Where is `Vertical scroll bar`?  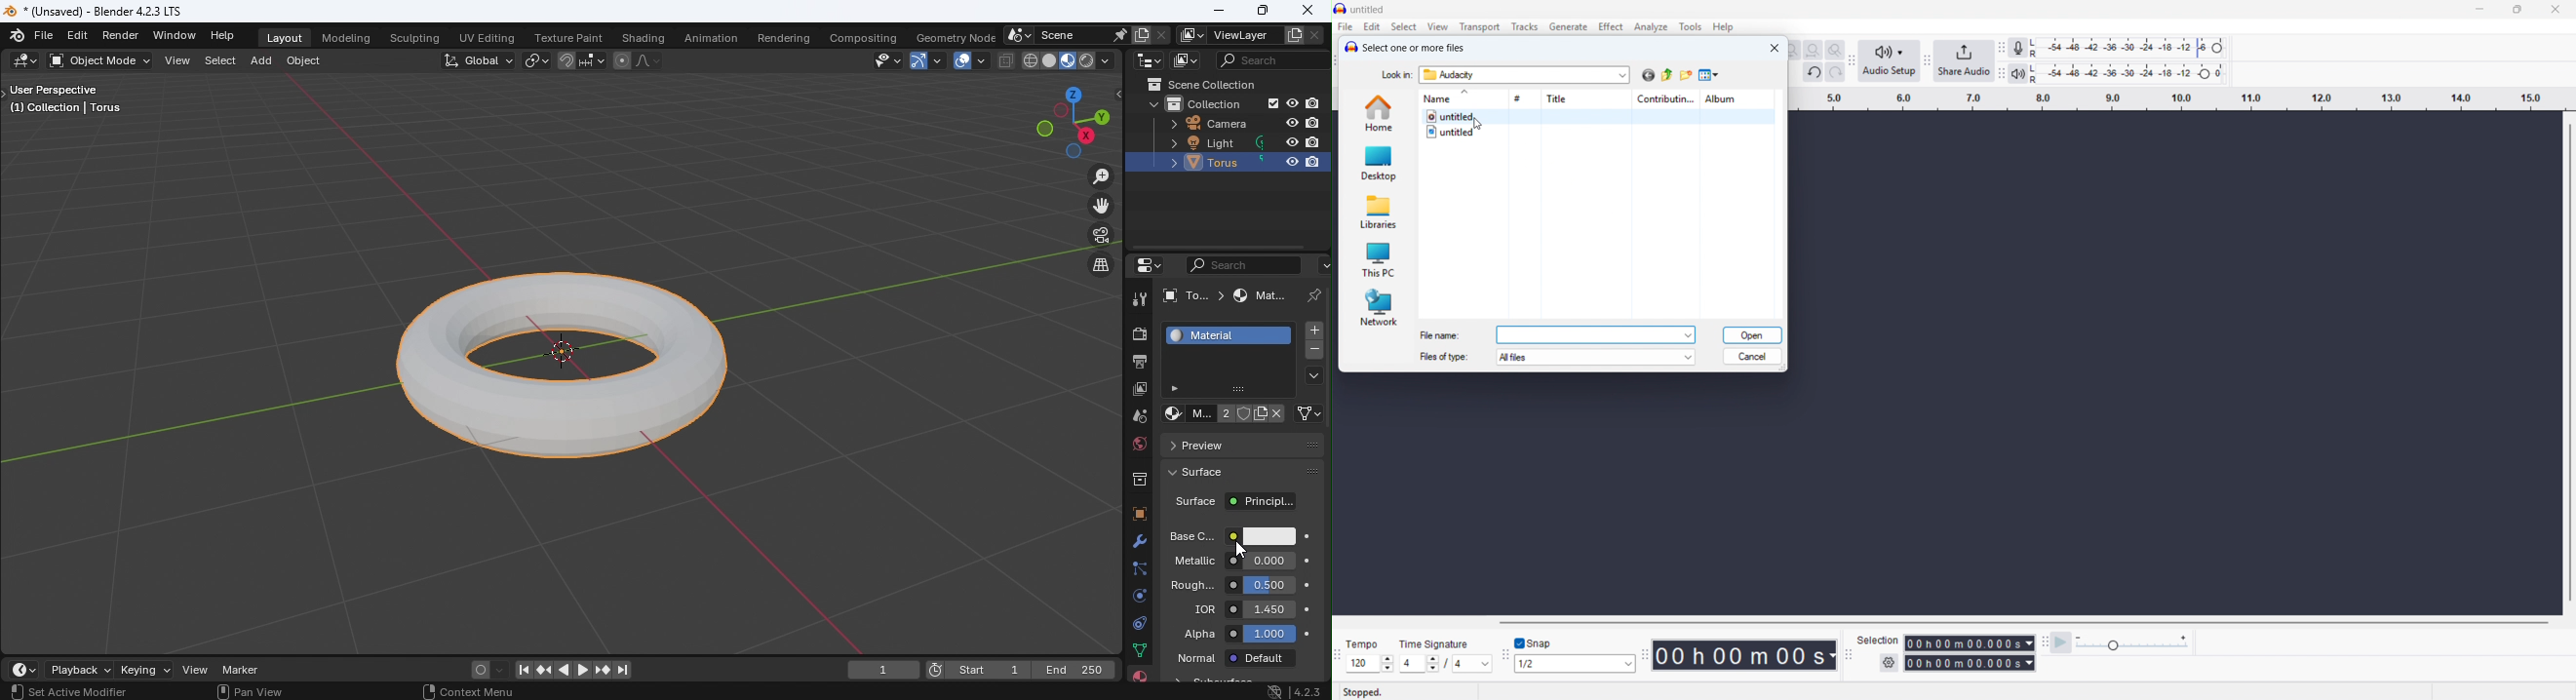
Vertical scroll bar is located at coordinates (2570, 361).